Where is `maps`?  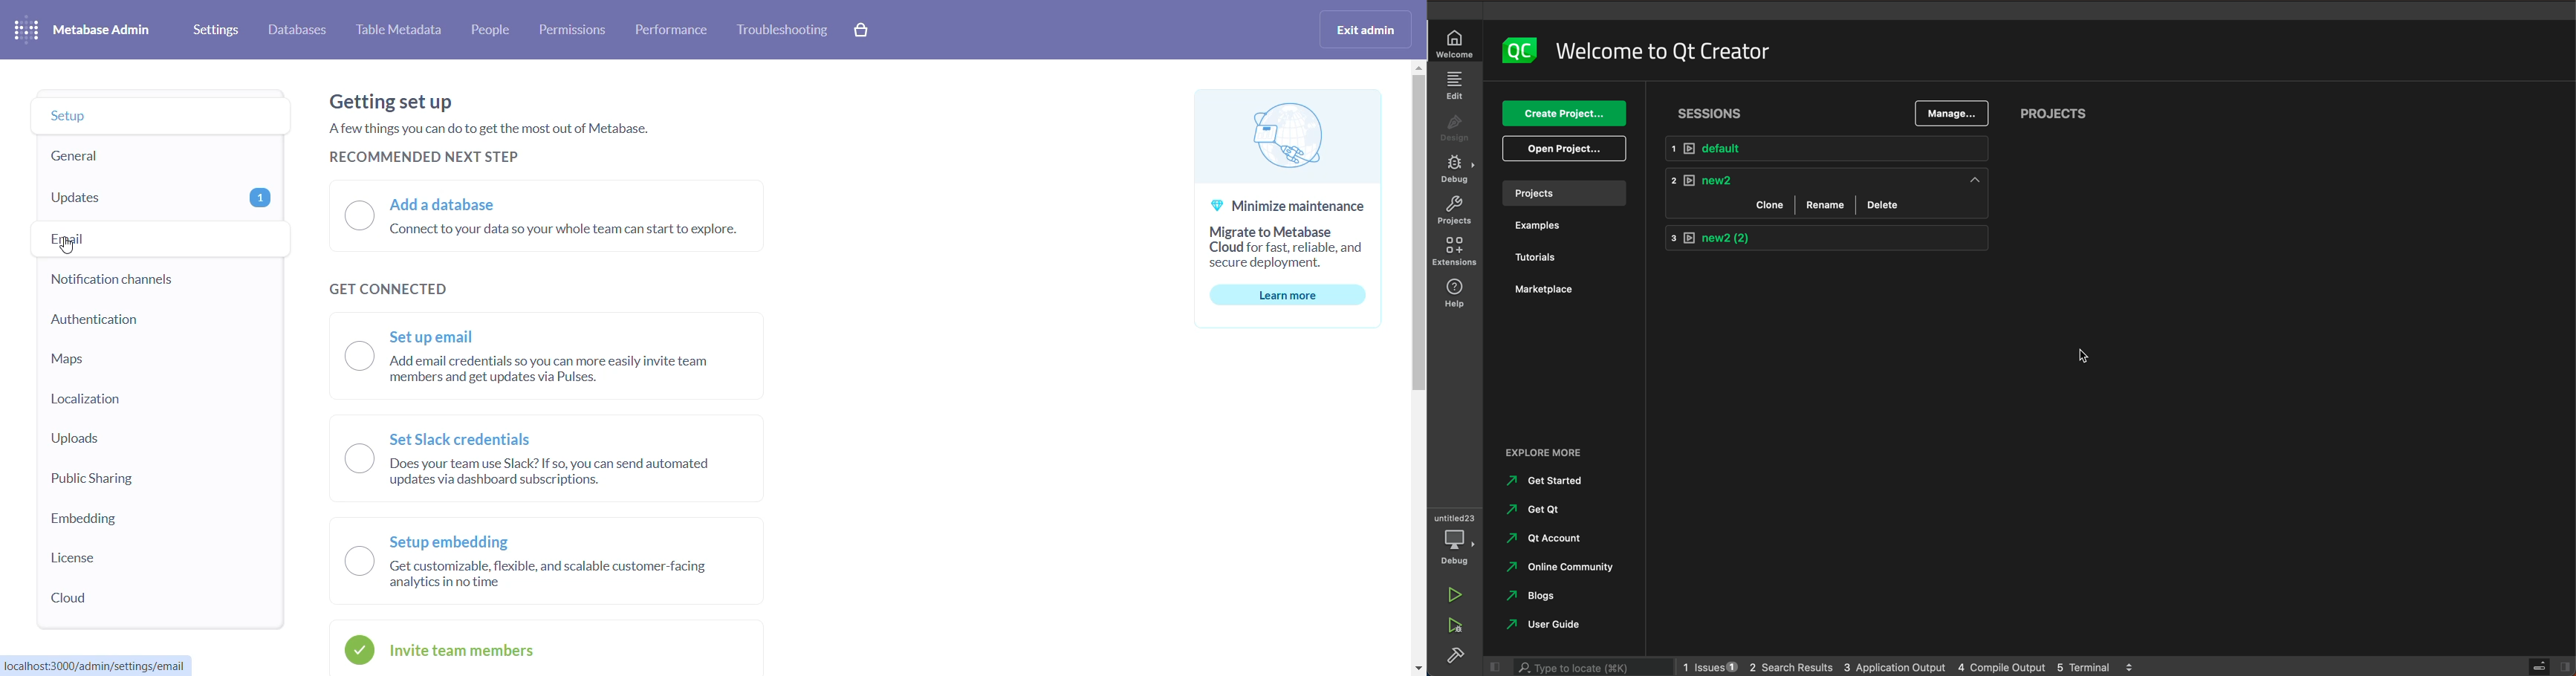 maps is located at coordinates (134, 358).